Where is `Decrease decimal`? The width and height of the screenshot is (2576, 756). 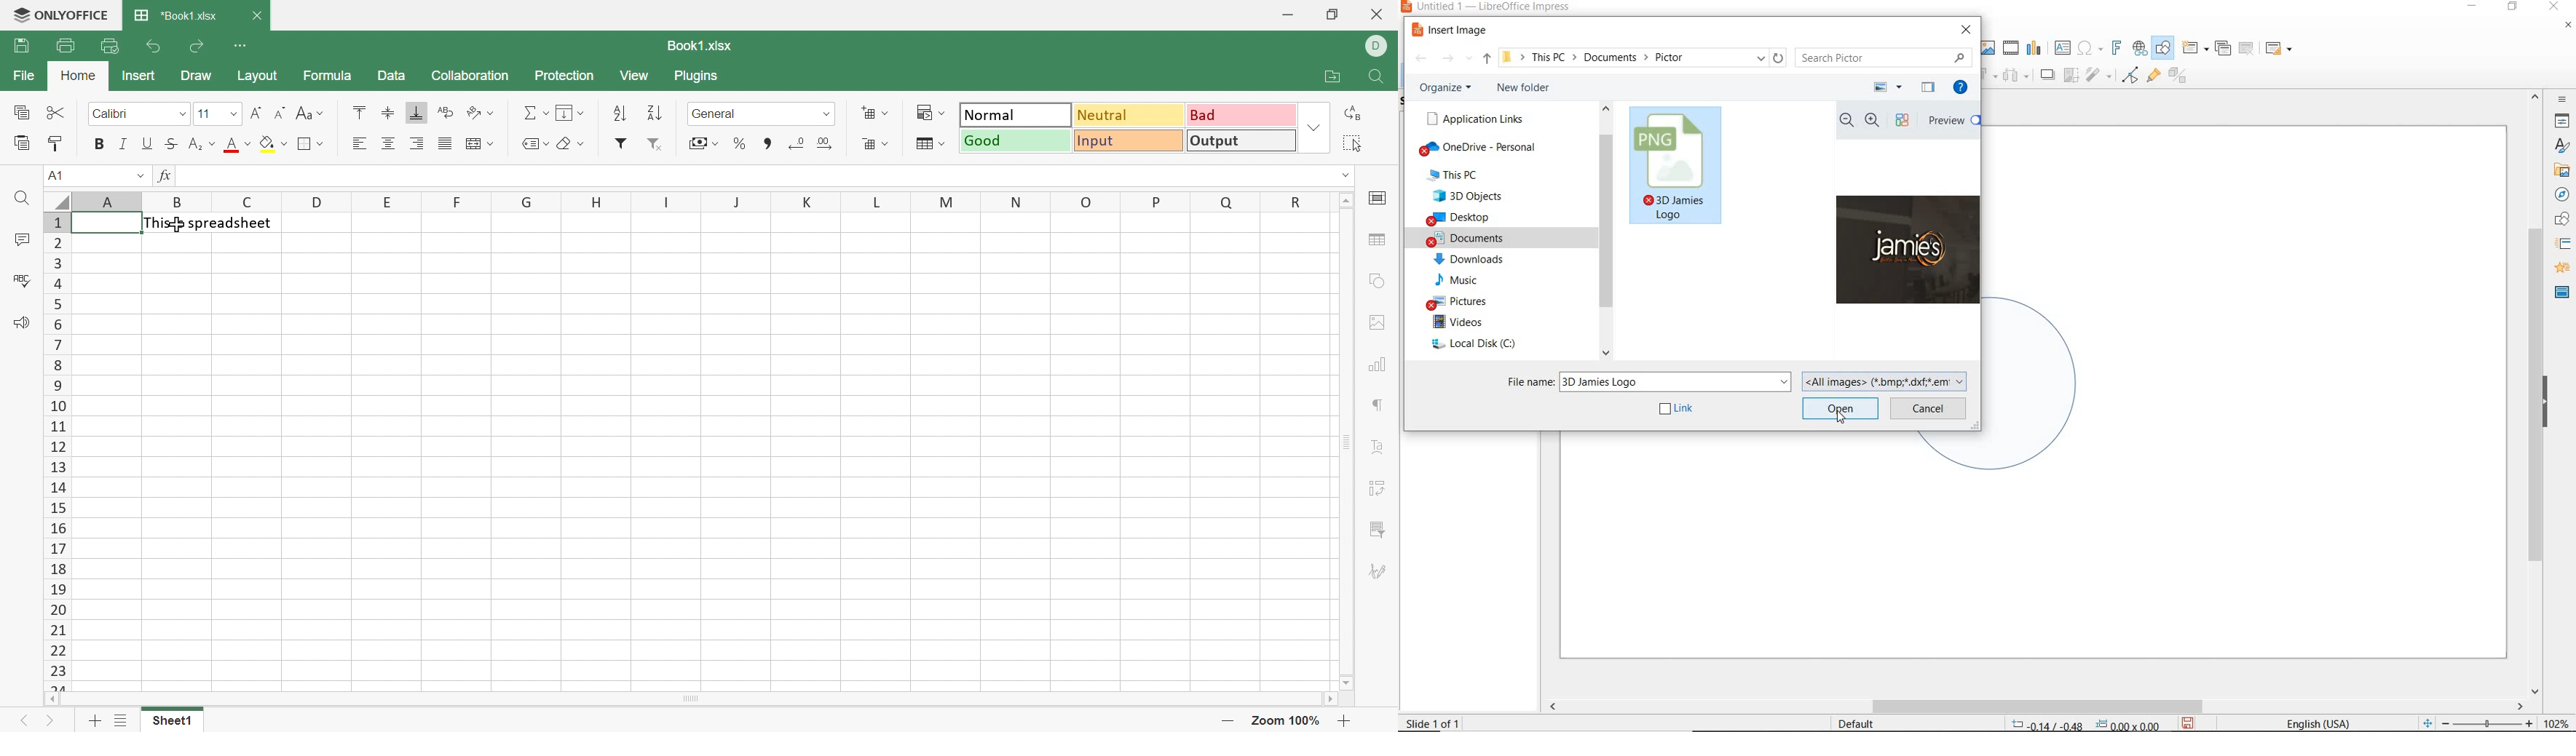 Decrease decimal is located at coordinates (796, 142).